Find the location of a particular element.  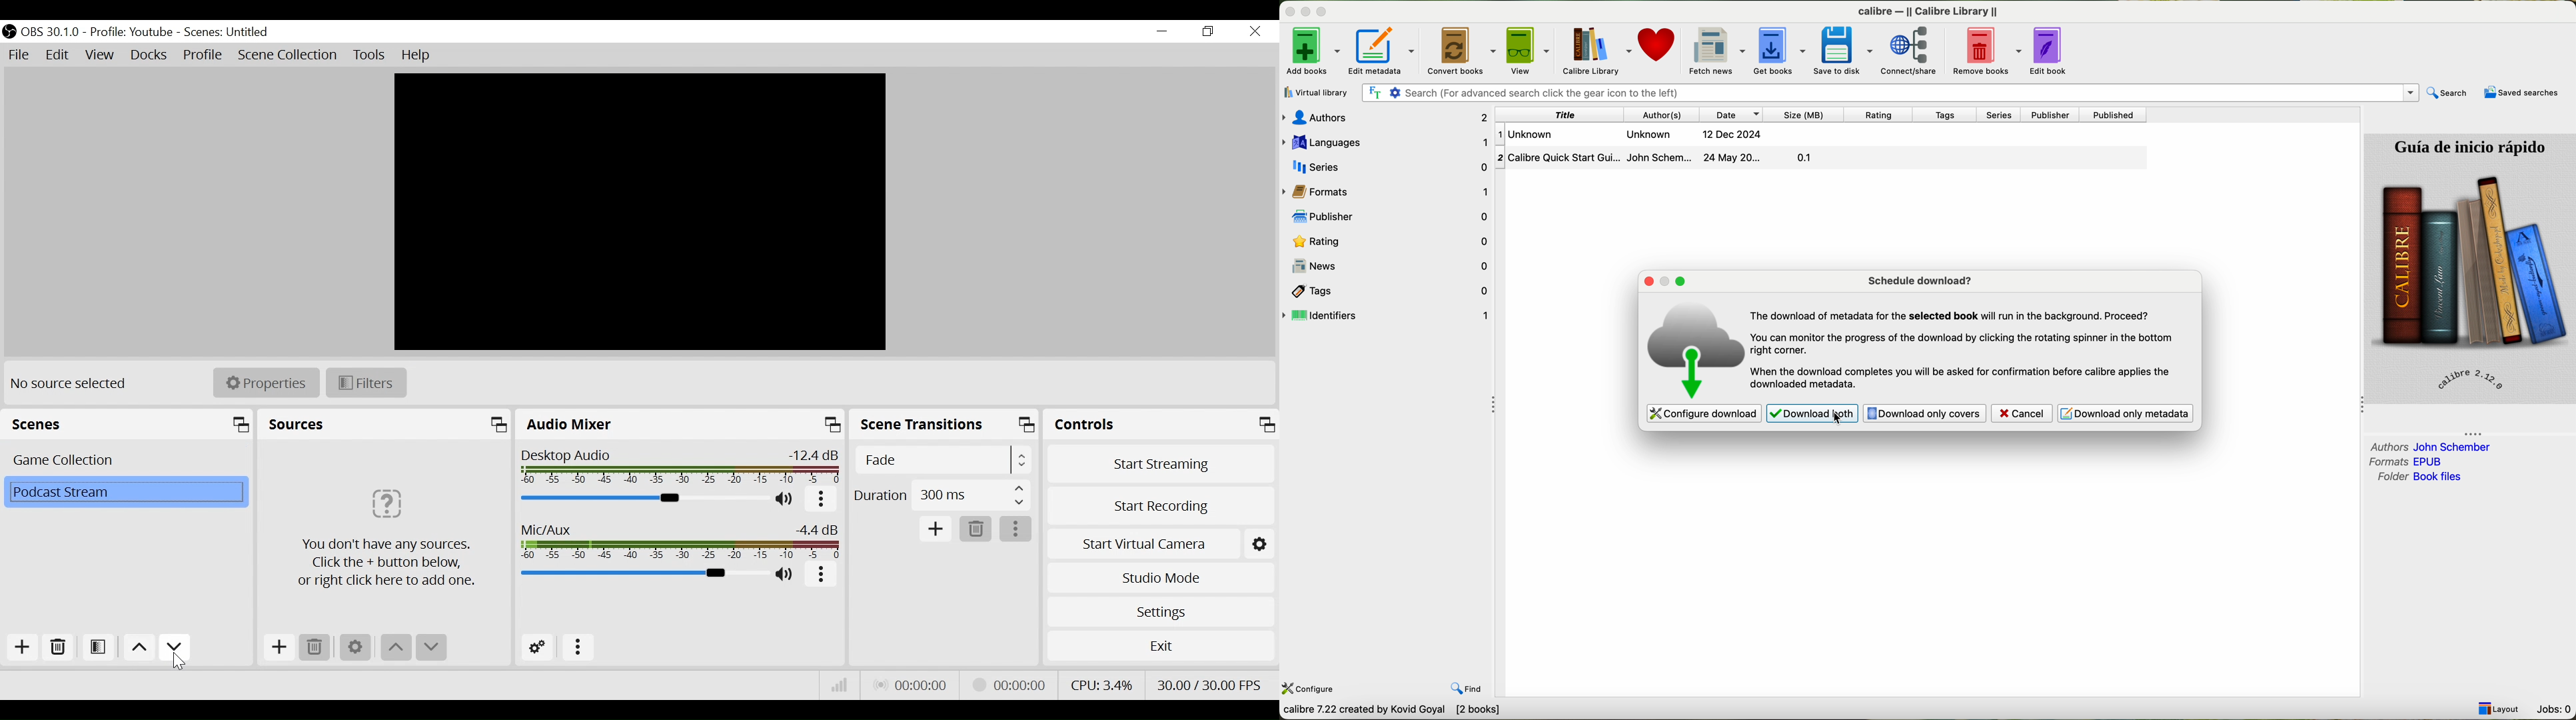

click on add books is located at coordinates (1313, 50).